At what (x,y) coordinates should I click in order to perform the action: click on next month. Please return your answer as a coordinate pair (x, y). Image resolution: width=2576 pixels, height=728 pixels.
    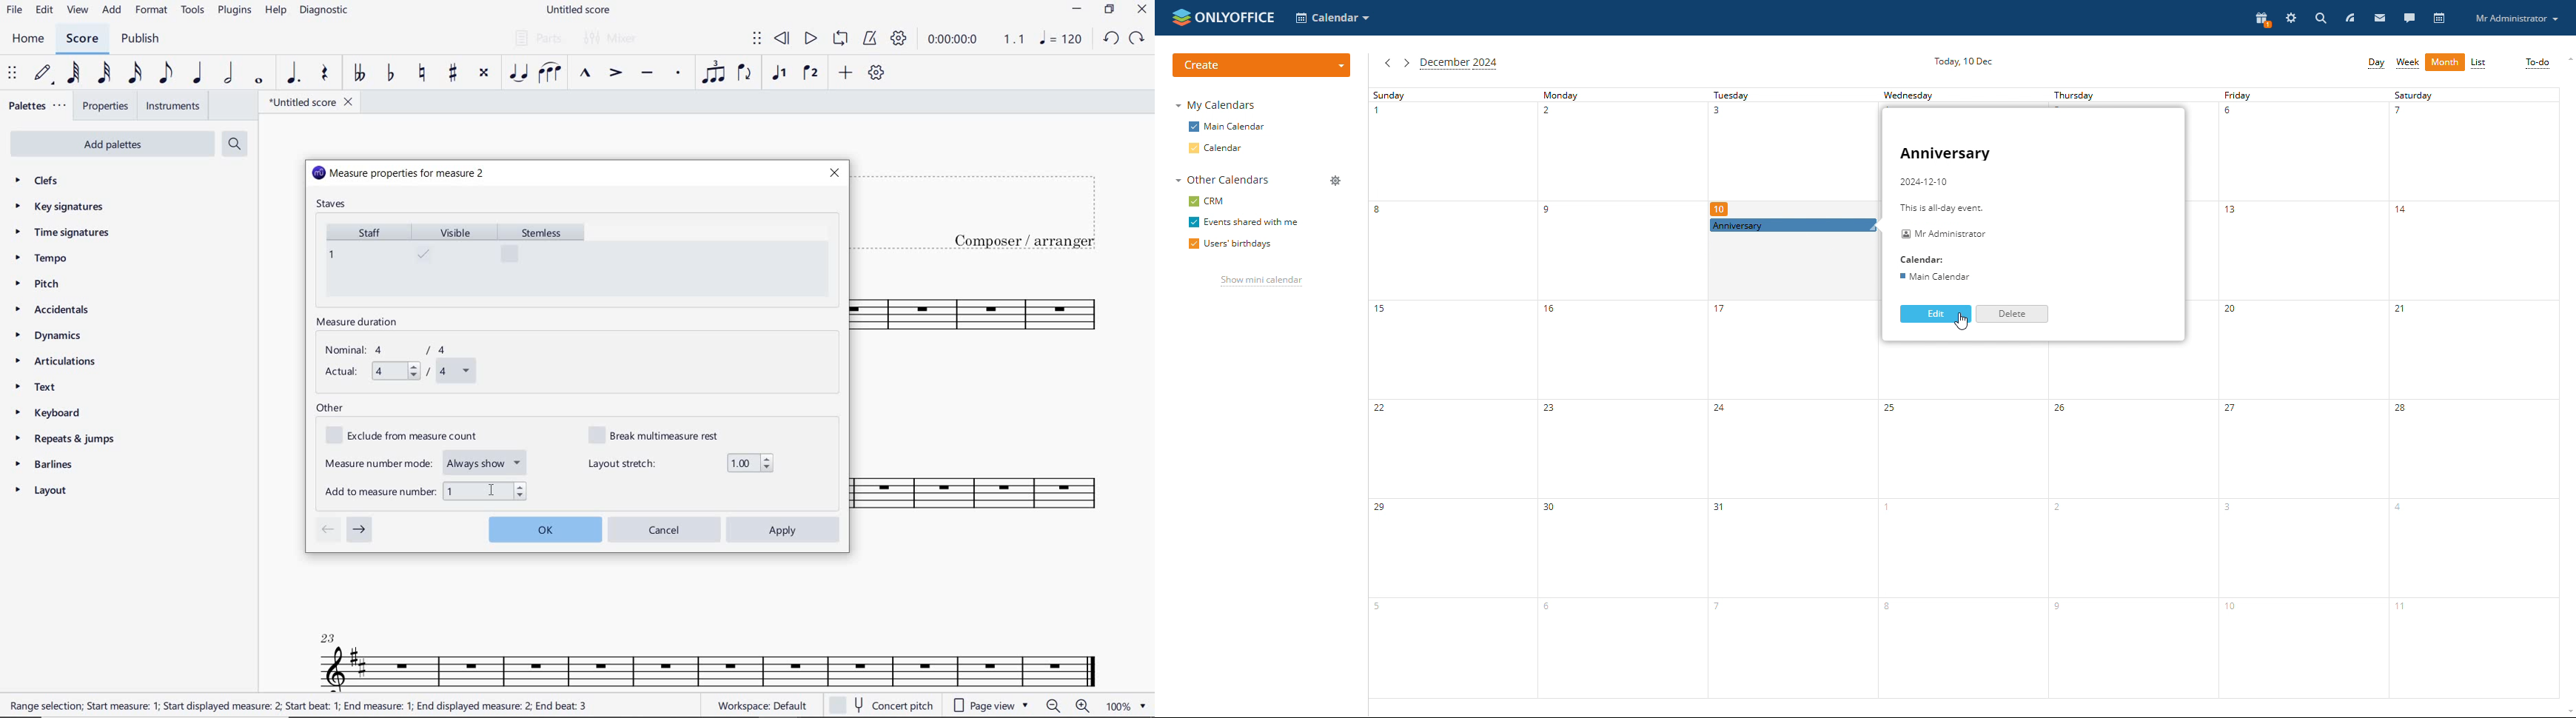
    Looking at the image, I should click on (1406, 63).